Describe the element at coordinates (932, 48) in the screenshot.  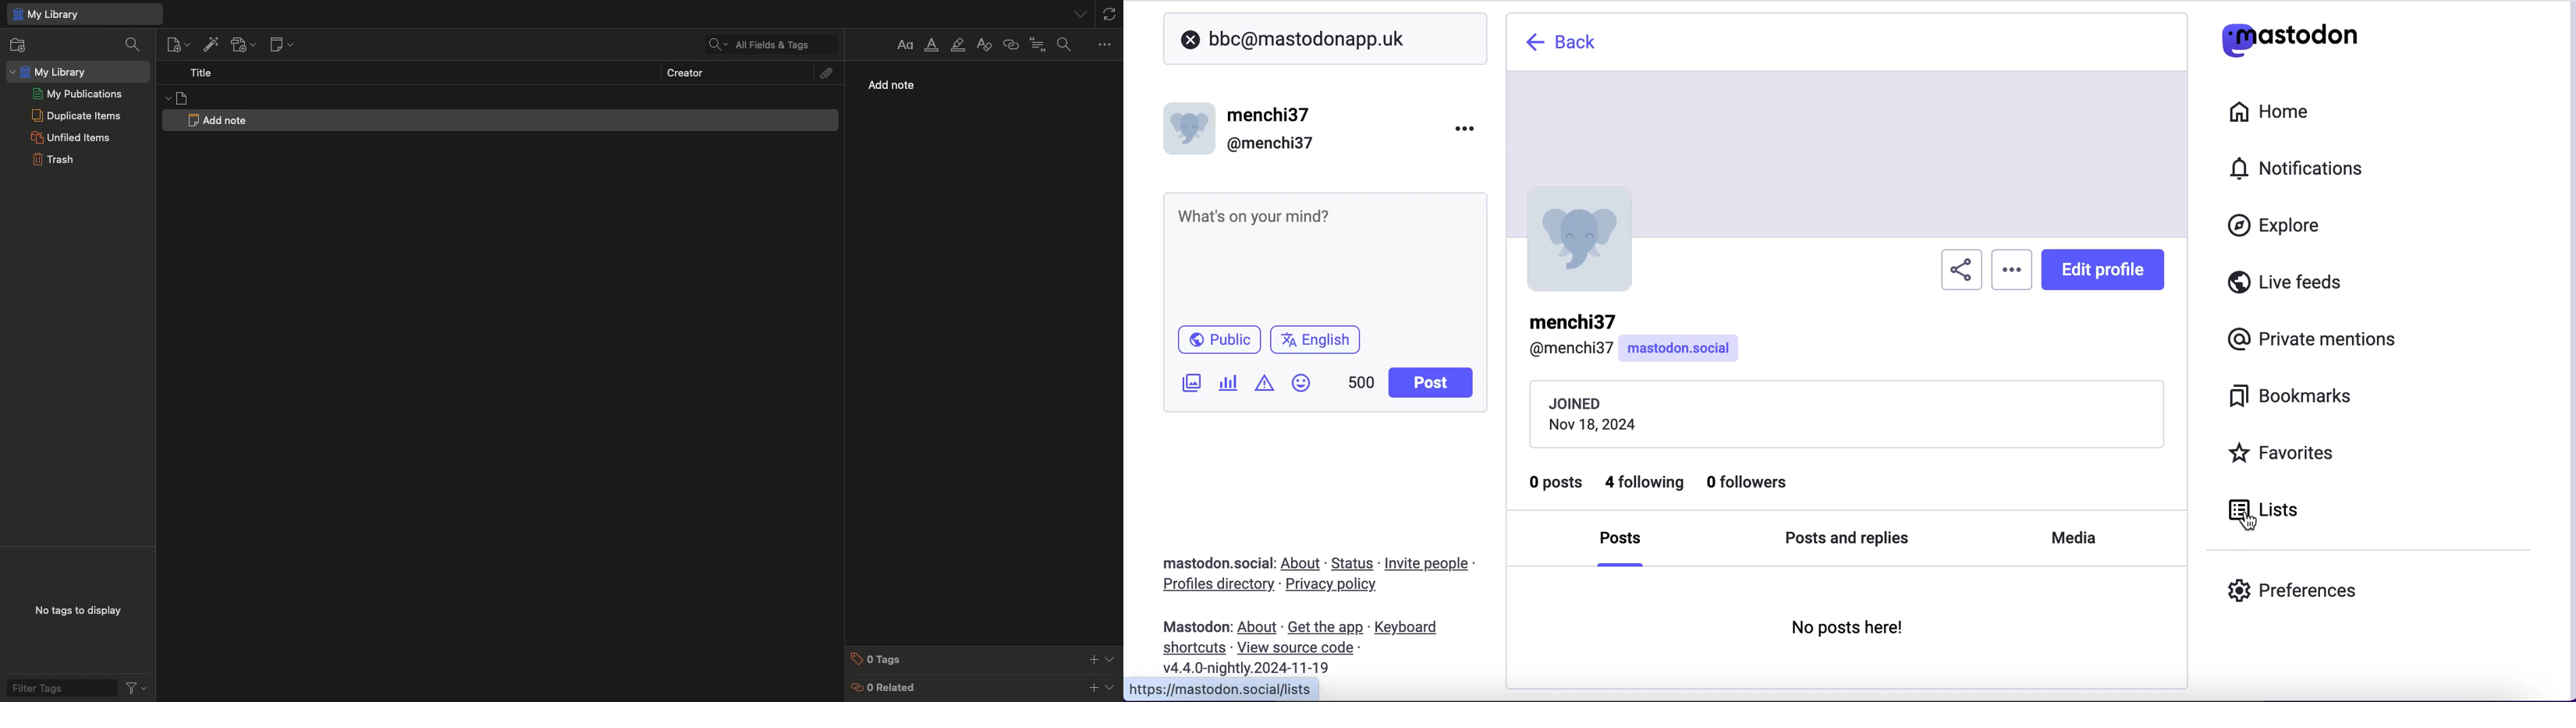
I see `Text color` at that location.